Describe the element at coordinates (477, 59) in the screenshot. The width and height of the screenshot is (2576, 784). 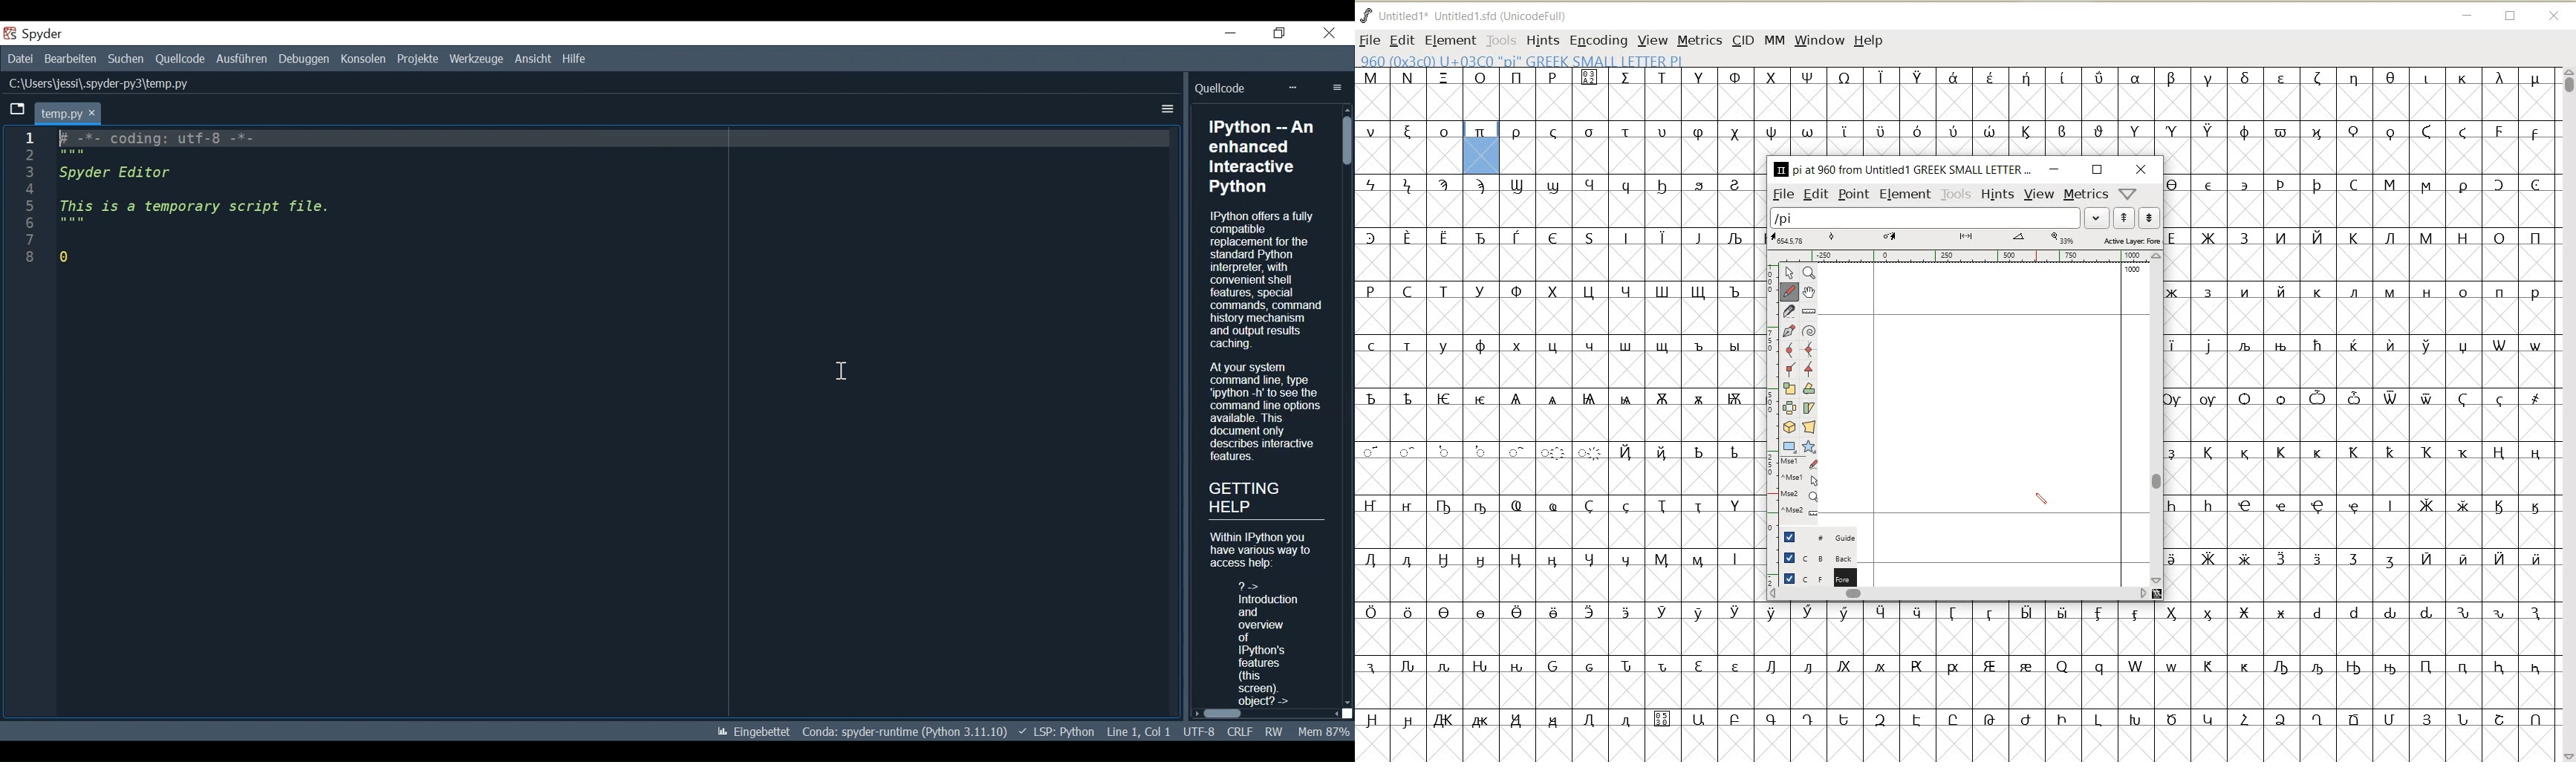
I see `Tools` at that location.